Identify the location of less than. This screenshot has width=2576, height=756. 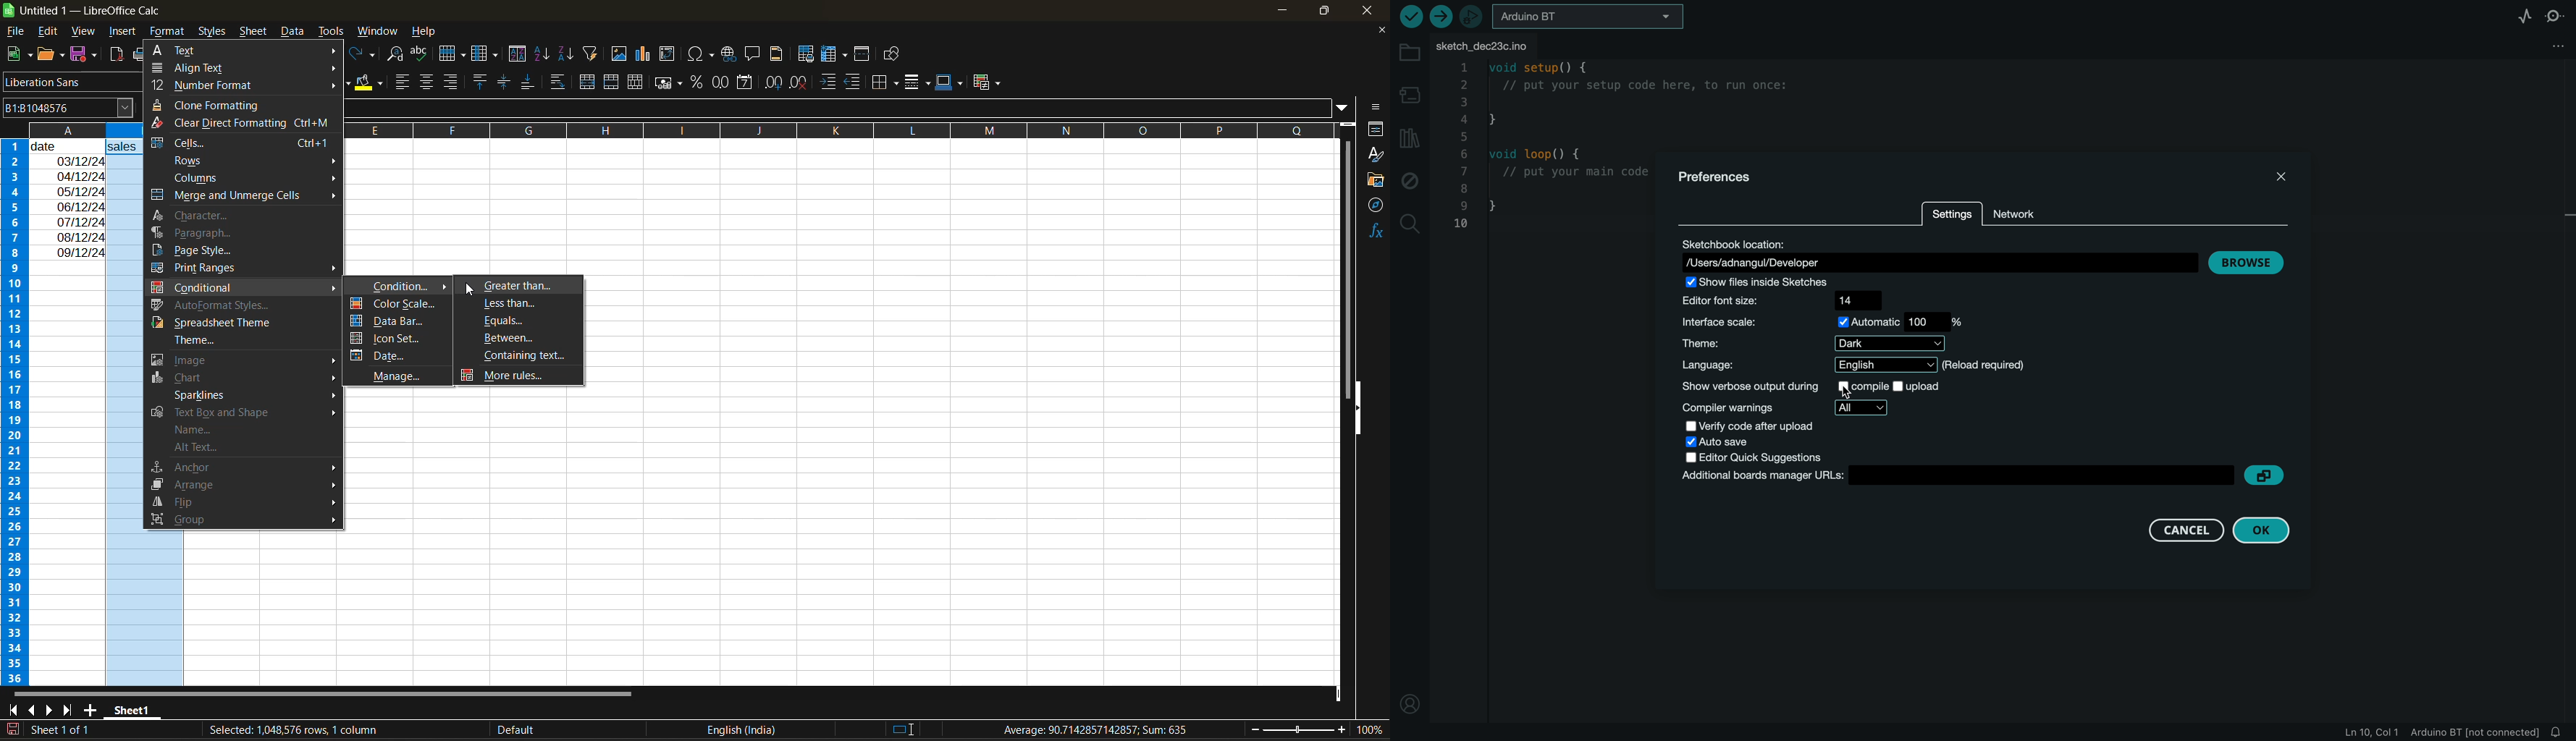
(523, 304).